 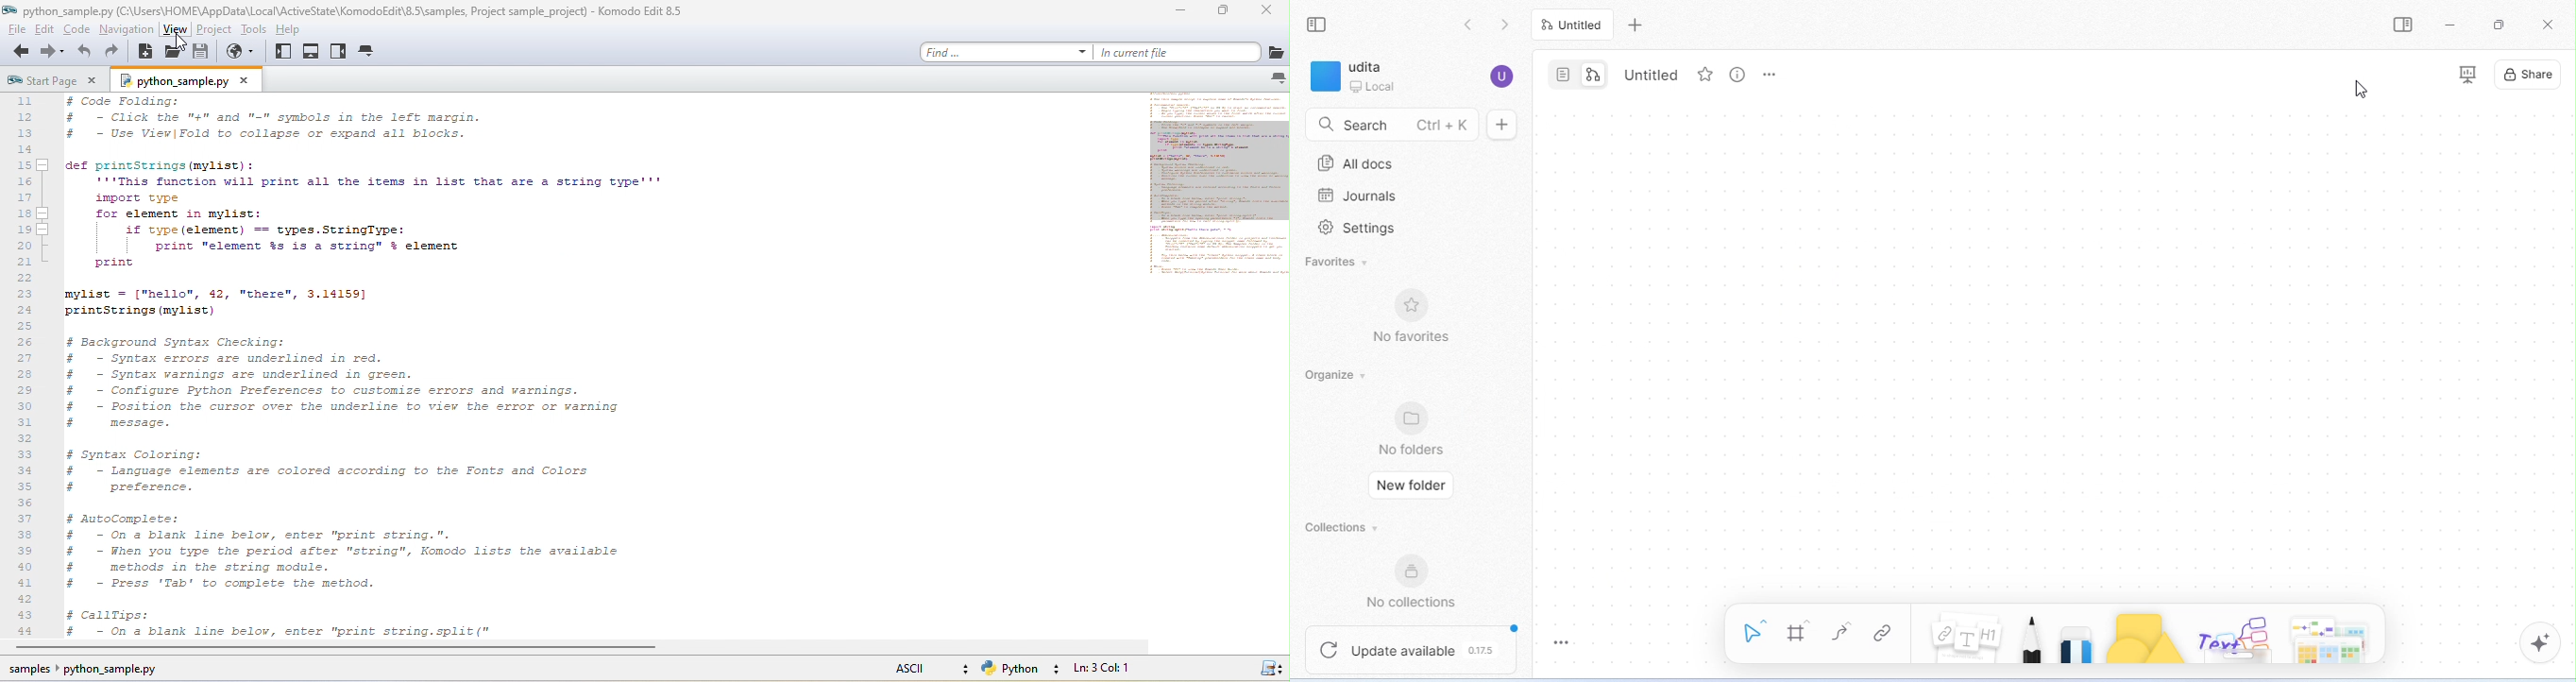 What do you see at coordinates (1412, 647) in the screenshot?
I see `update available` at bounding box center [1412, 647].